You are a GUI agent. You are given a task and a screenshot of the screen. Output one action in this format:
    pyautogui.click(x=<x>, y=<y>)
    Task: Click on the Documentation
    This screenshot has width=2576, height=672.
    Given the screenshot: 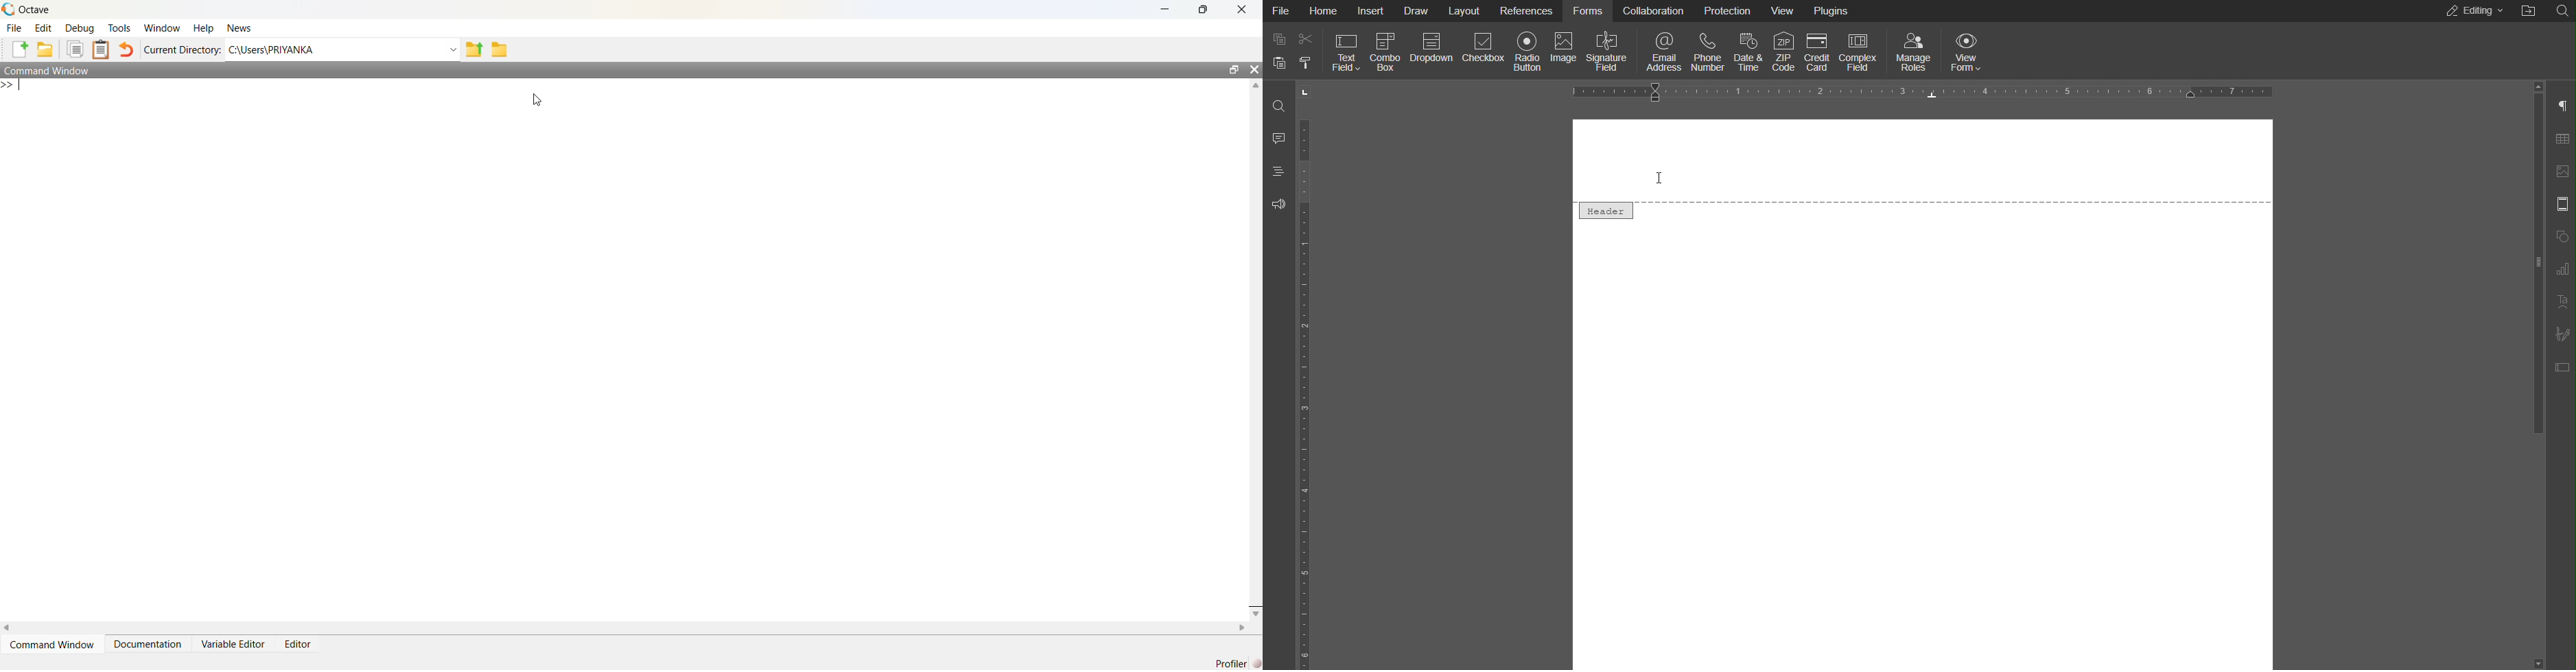 What is the action you would take?
    pyautogui.click(x=147, y=644)
    